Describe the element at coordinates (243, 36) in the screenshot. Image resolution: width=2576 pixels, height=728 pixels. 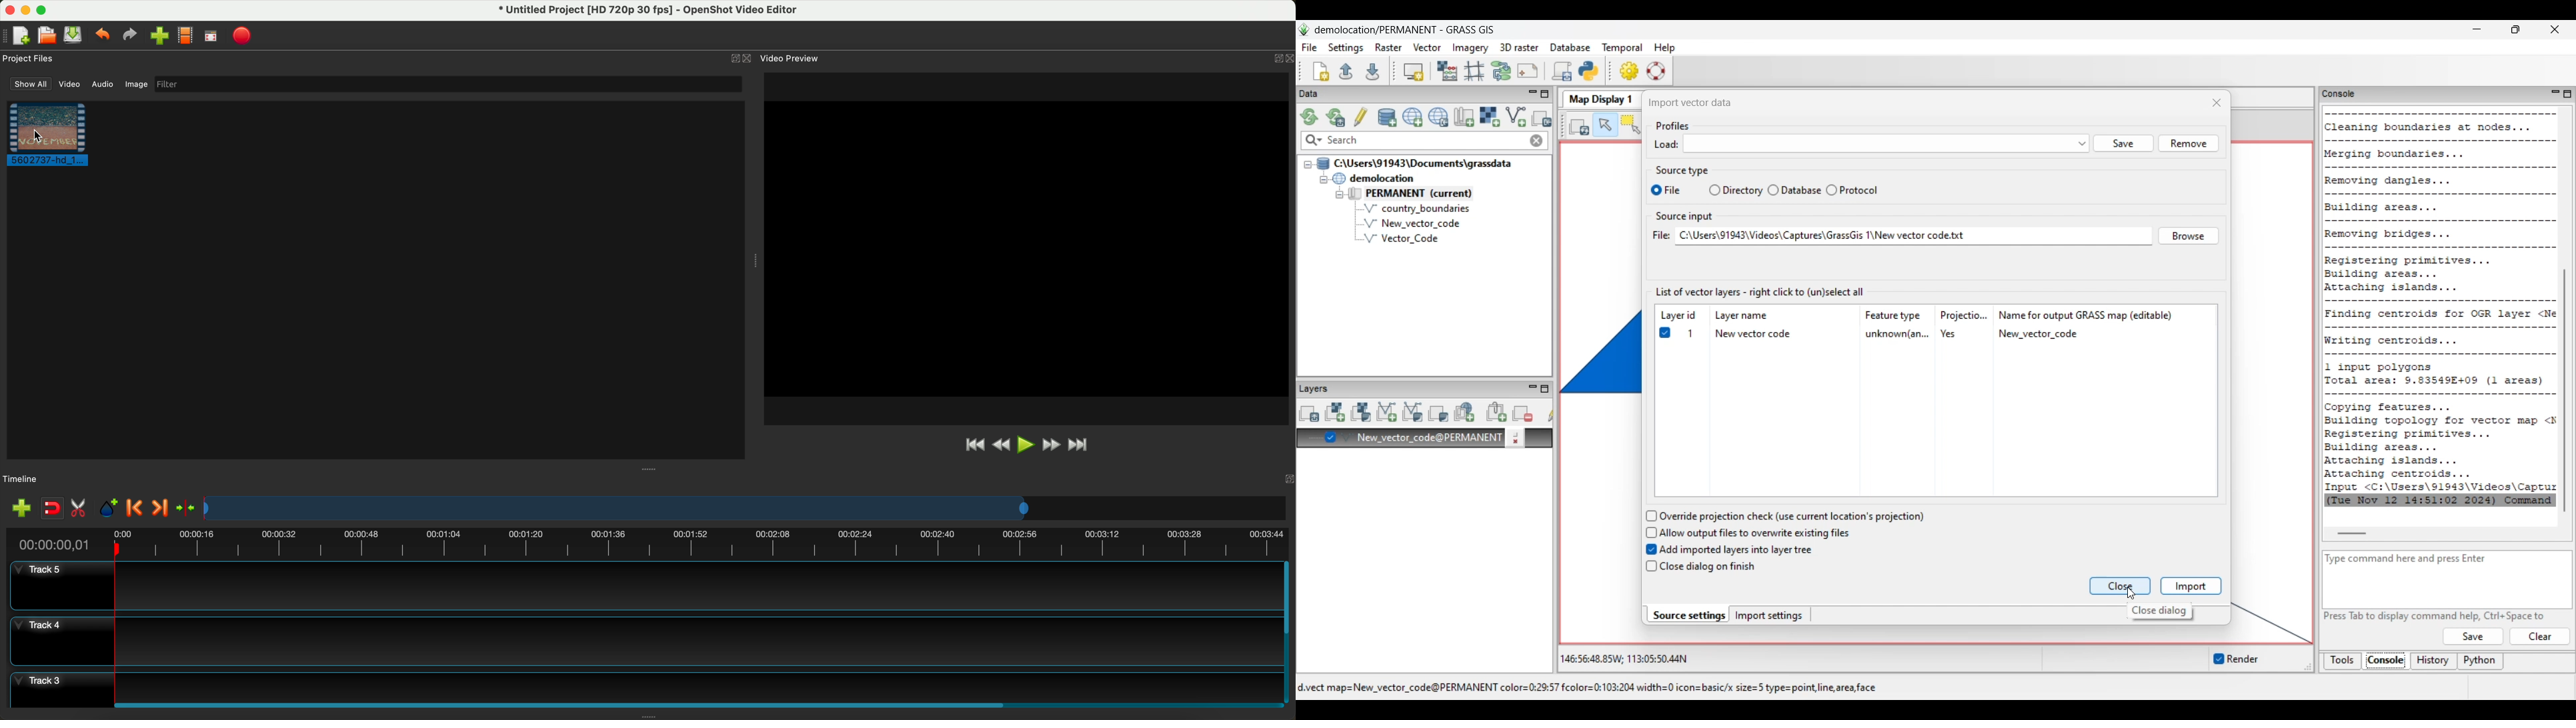
I see `export video` at that location.